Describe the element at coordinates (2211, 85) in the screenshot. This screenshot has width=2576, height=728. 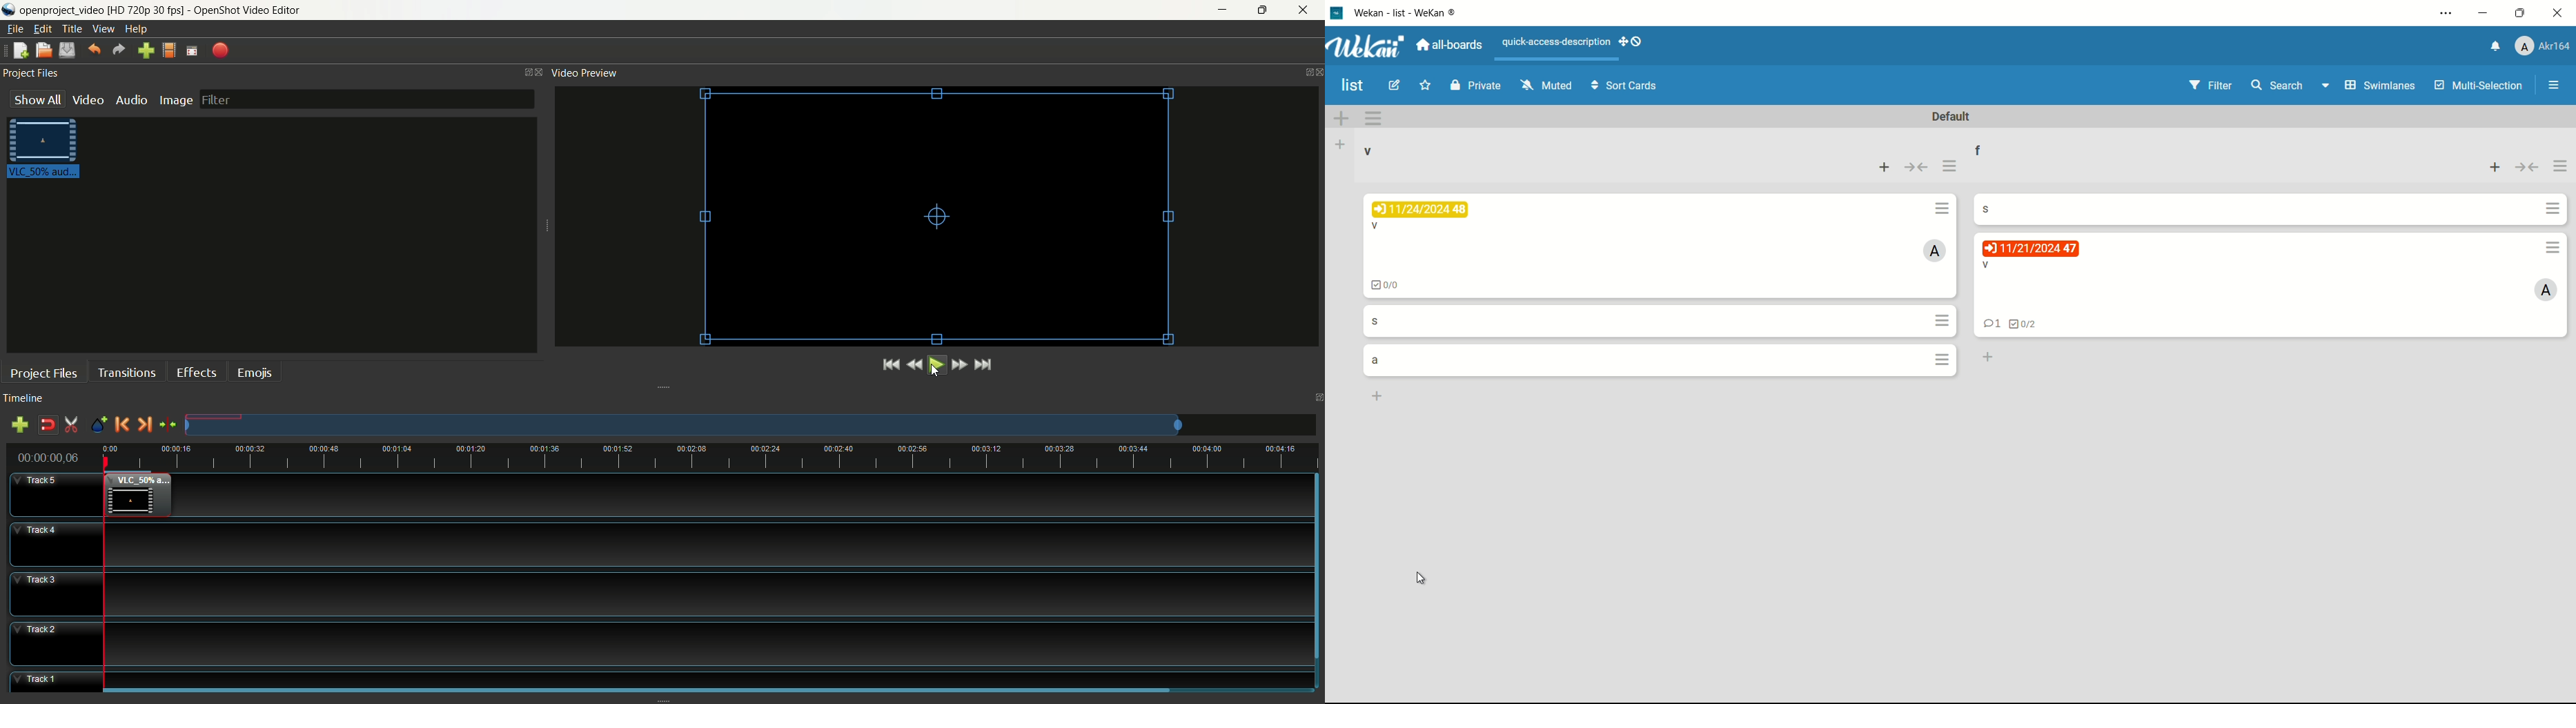
I see `filter` at that location.